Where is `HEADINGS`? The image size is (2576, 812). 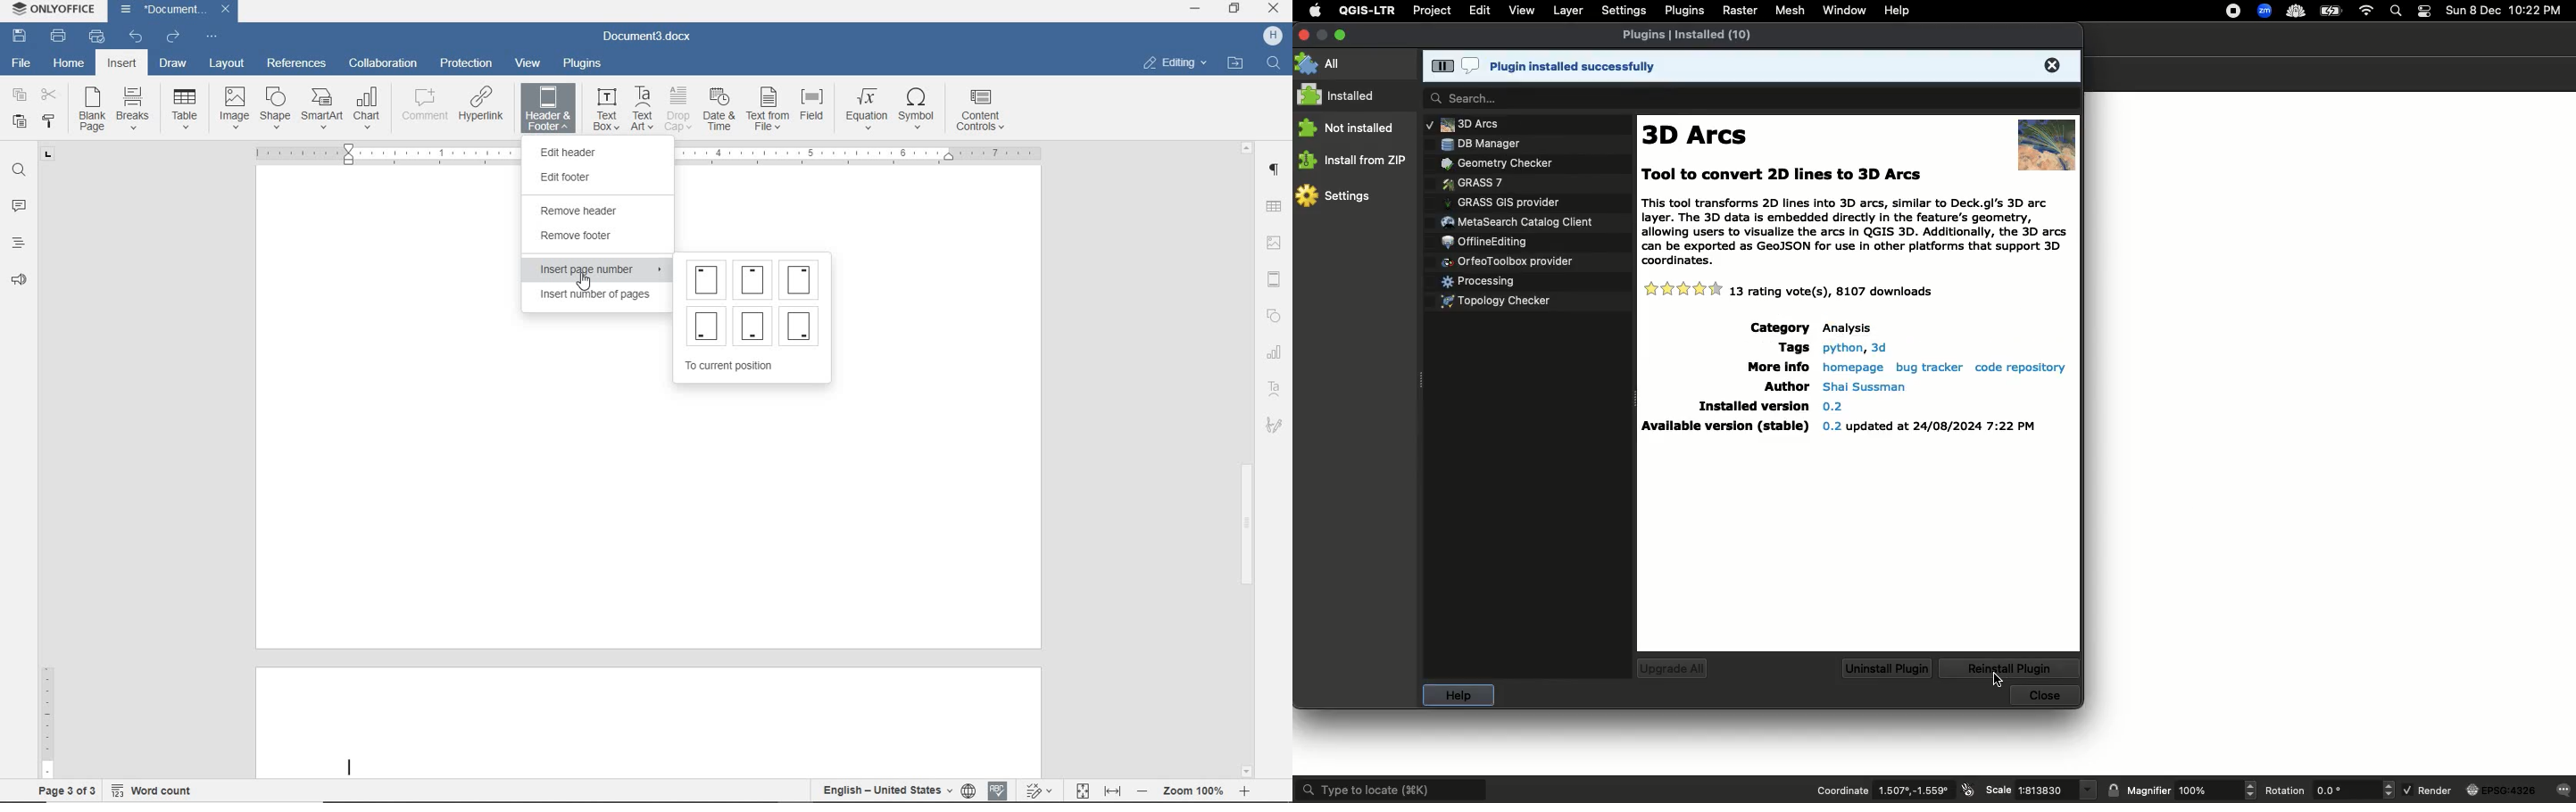
HEADINGS is located at coordinates (15, 245).